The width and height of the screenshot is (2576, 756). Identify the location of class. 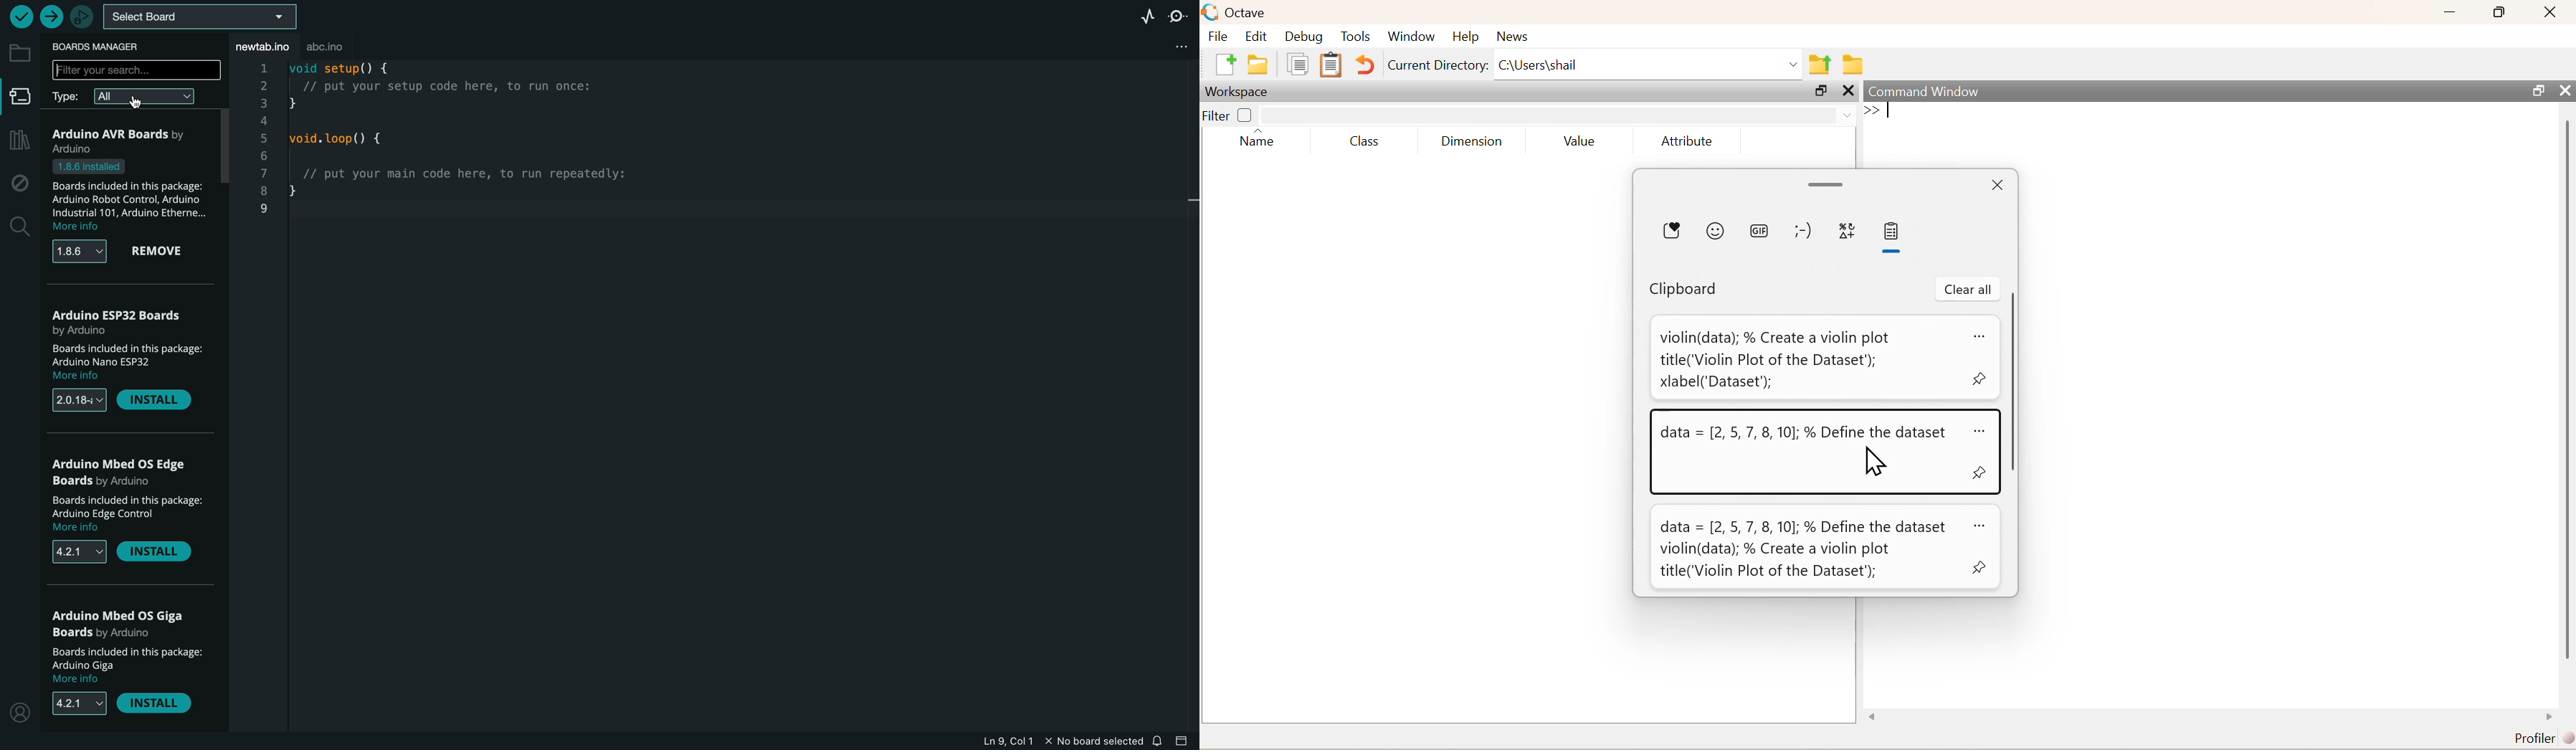
(1366, 142).